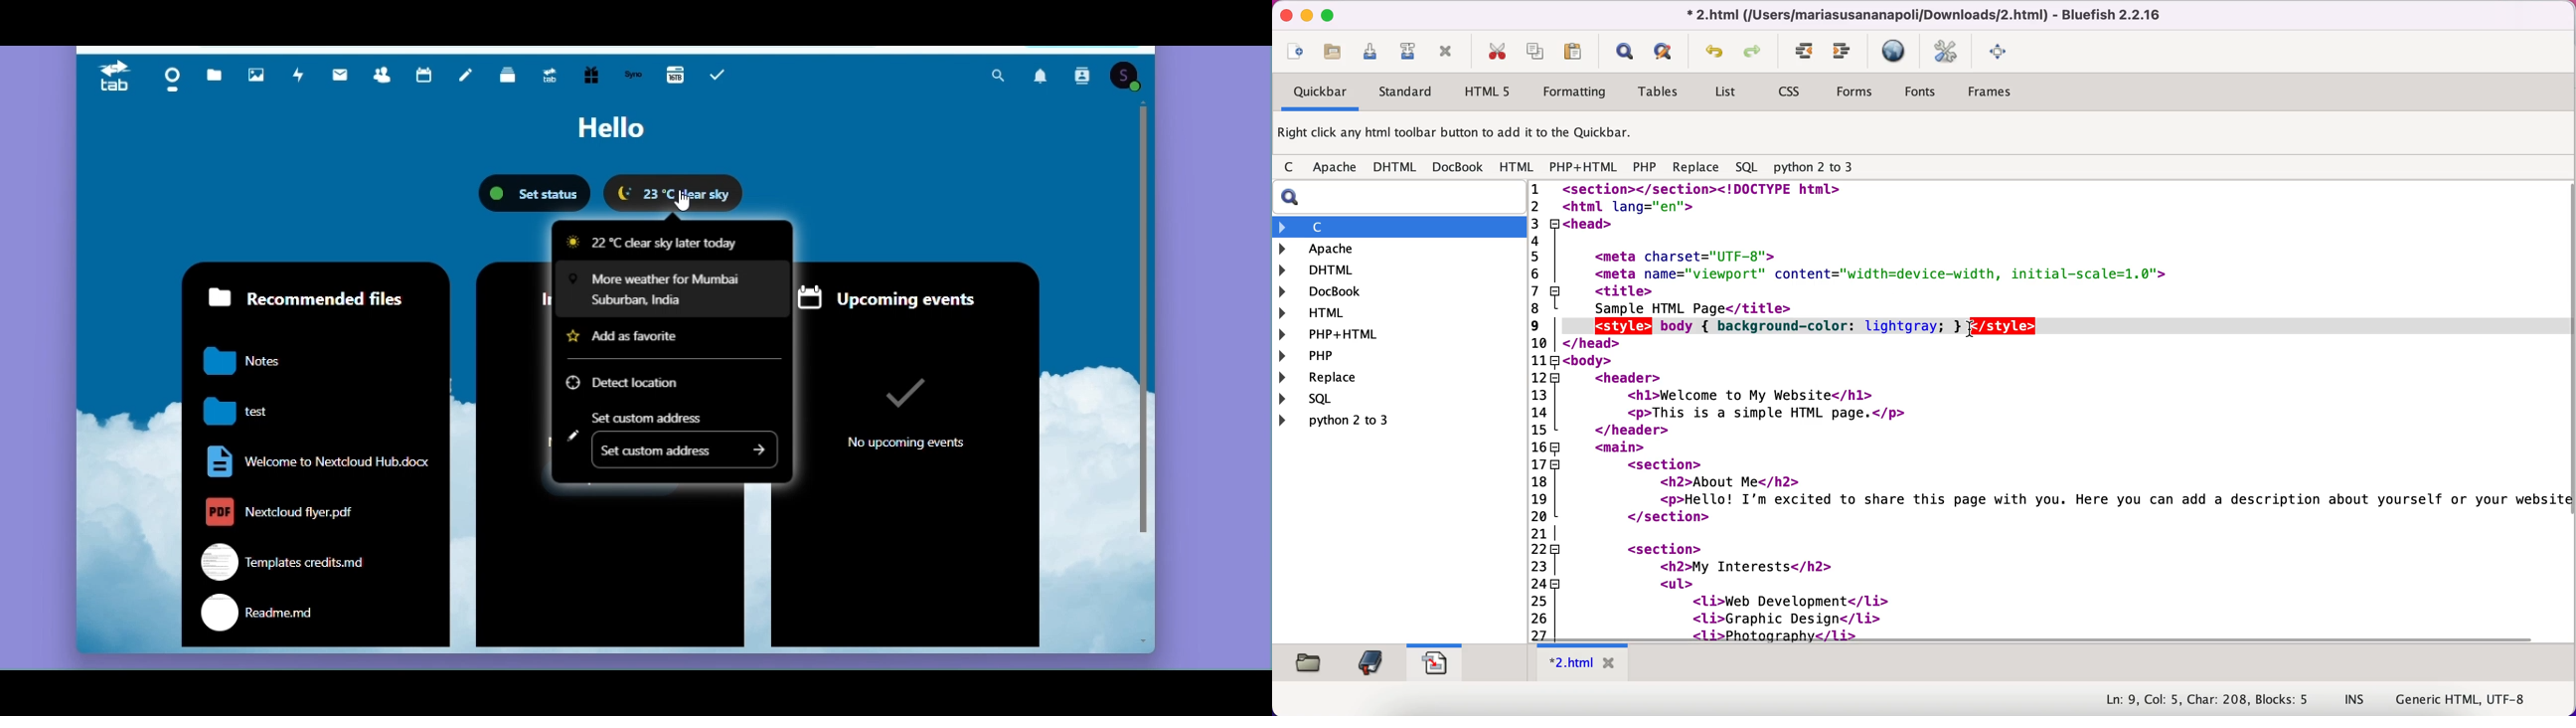 Image resolution: width=2576 pixels, height=728 pixels. Describe the element at coordinates (1749, 168) in the screenshot. I see `sql` at that location.